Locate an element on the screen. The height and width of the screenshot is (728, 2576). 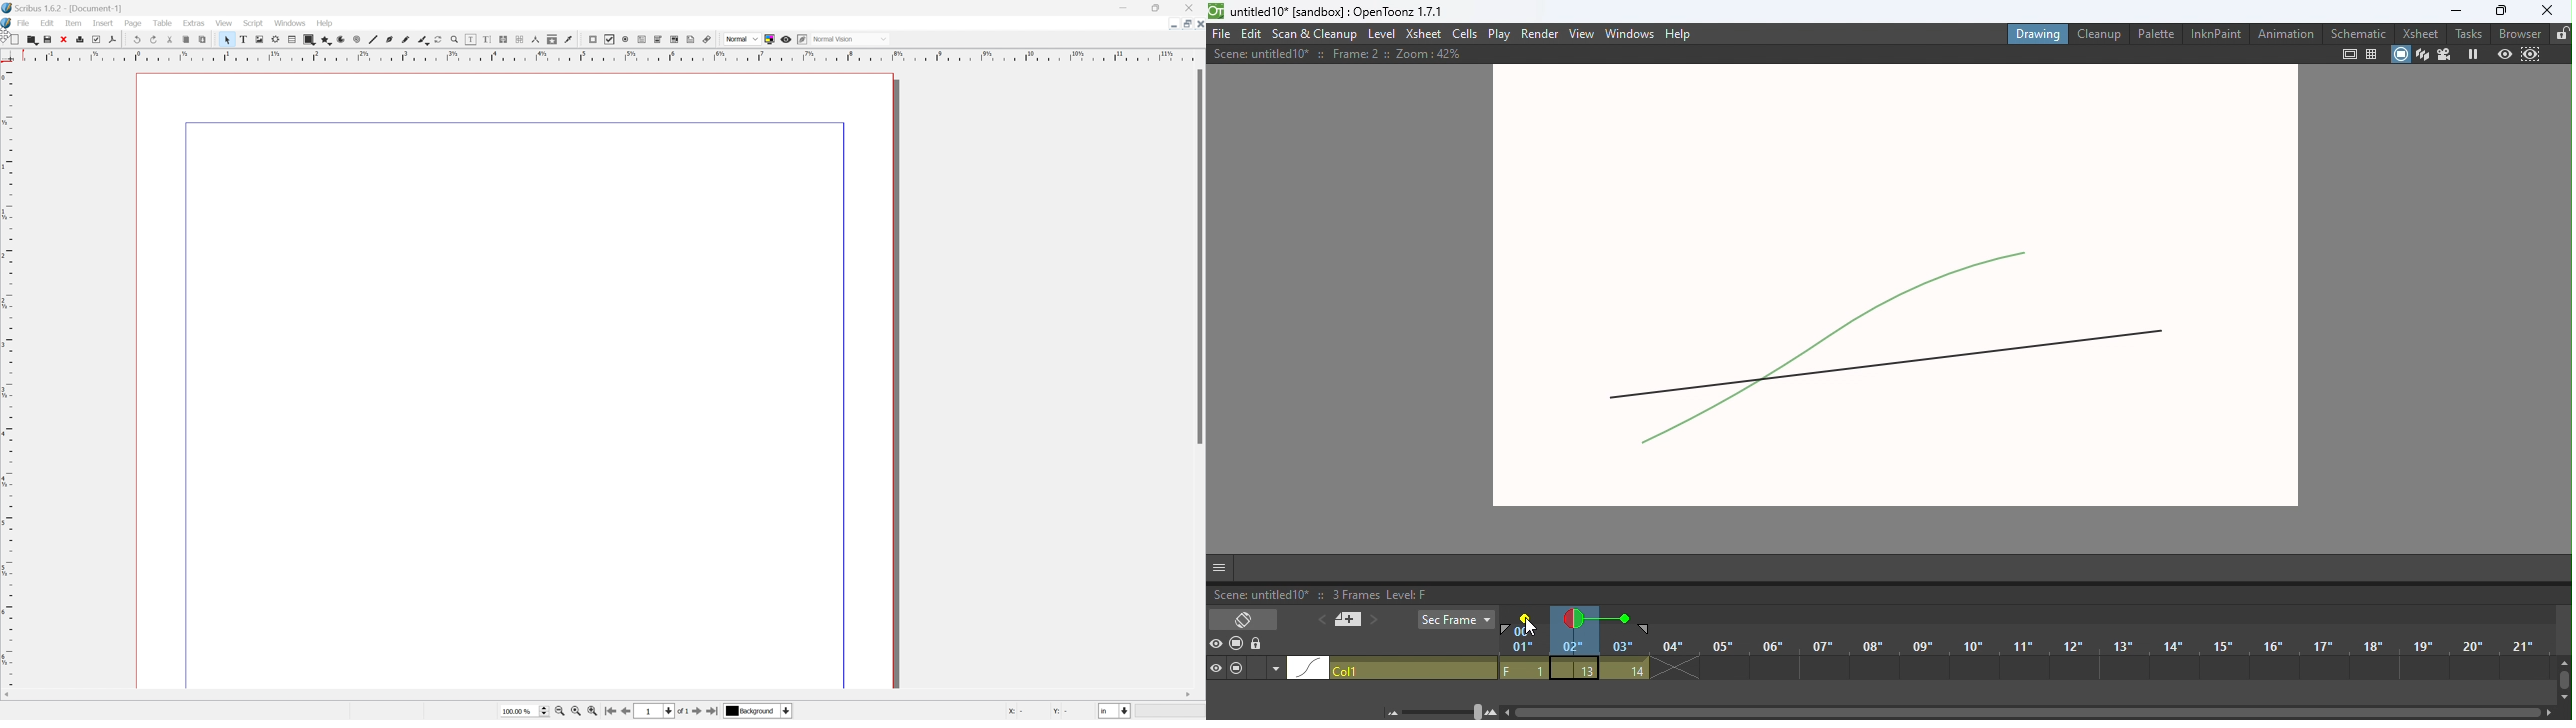
pdf radio button is located at coordinates (626, 40).